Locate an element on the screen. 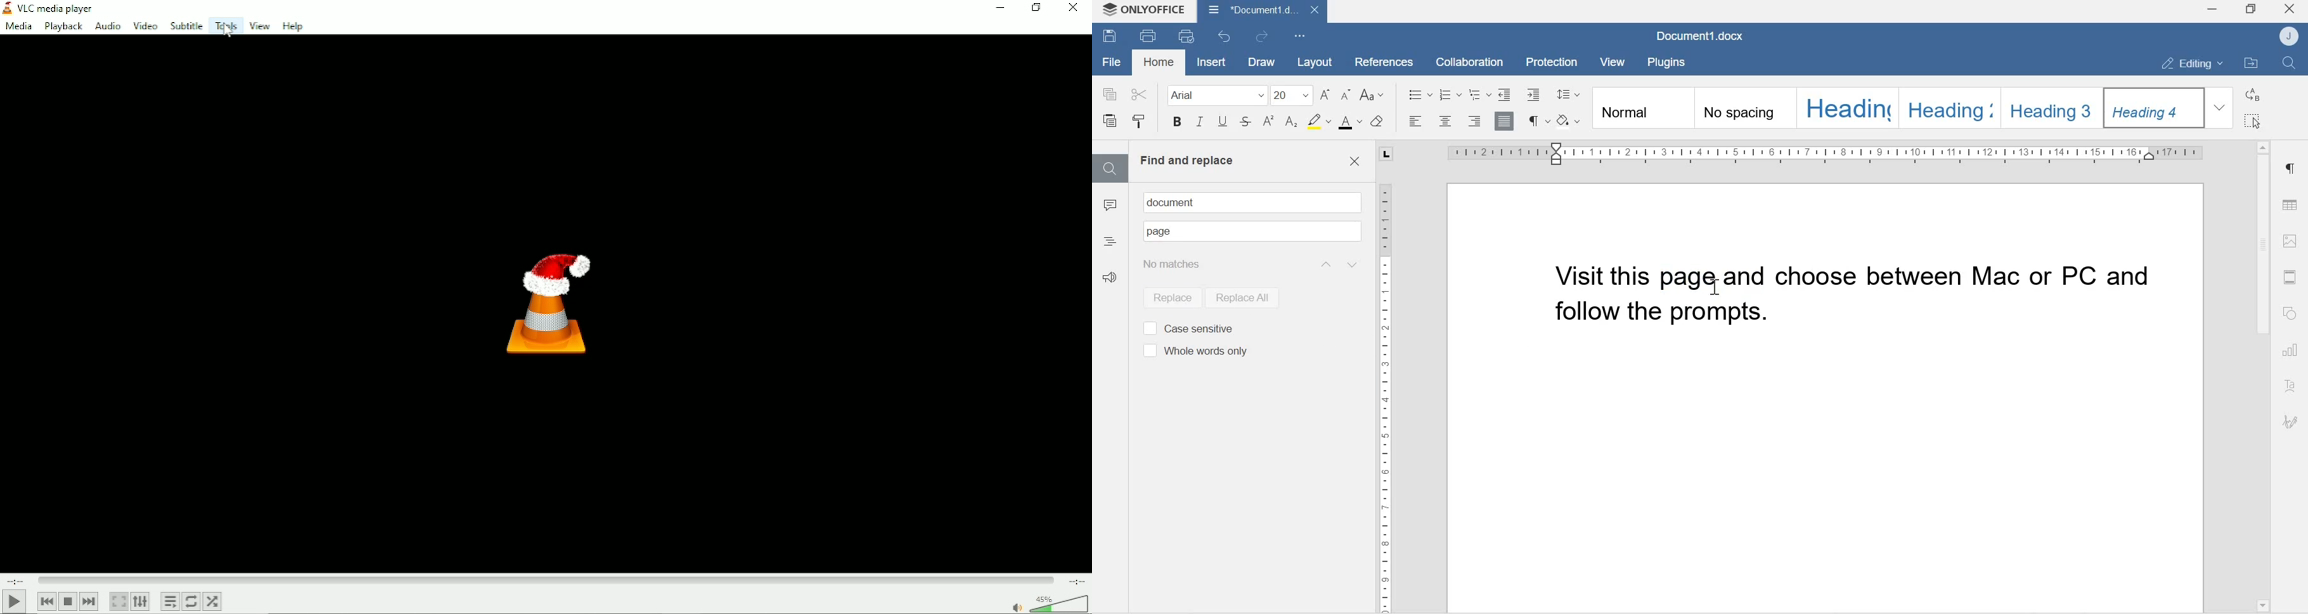  Paragraph line spacing is located at coordinates (1568, 92).